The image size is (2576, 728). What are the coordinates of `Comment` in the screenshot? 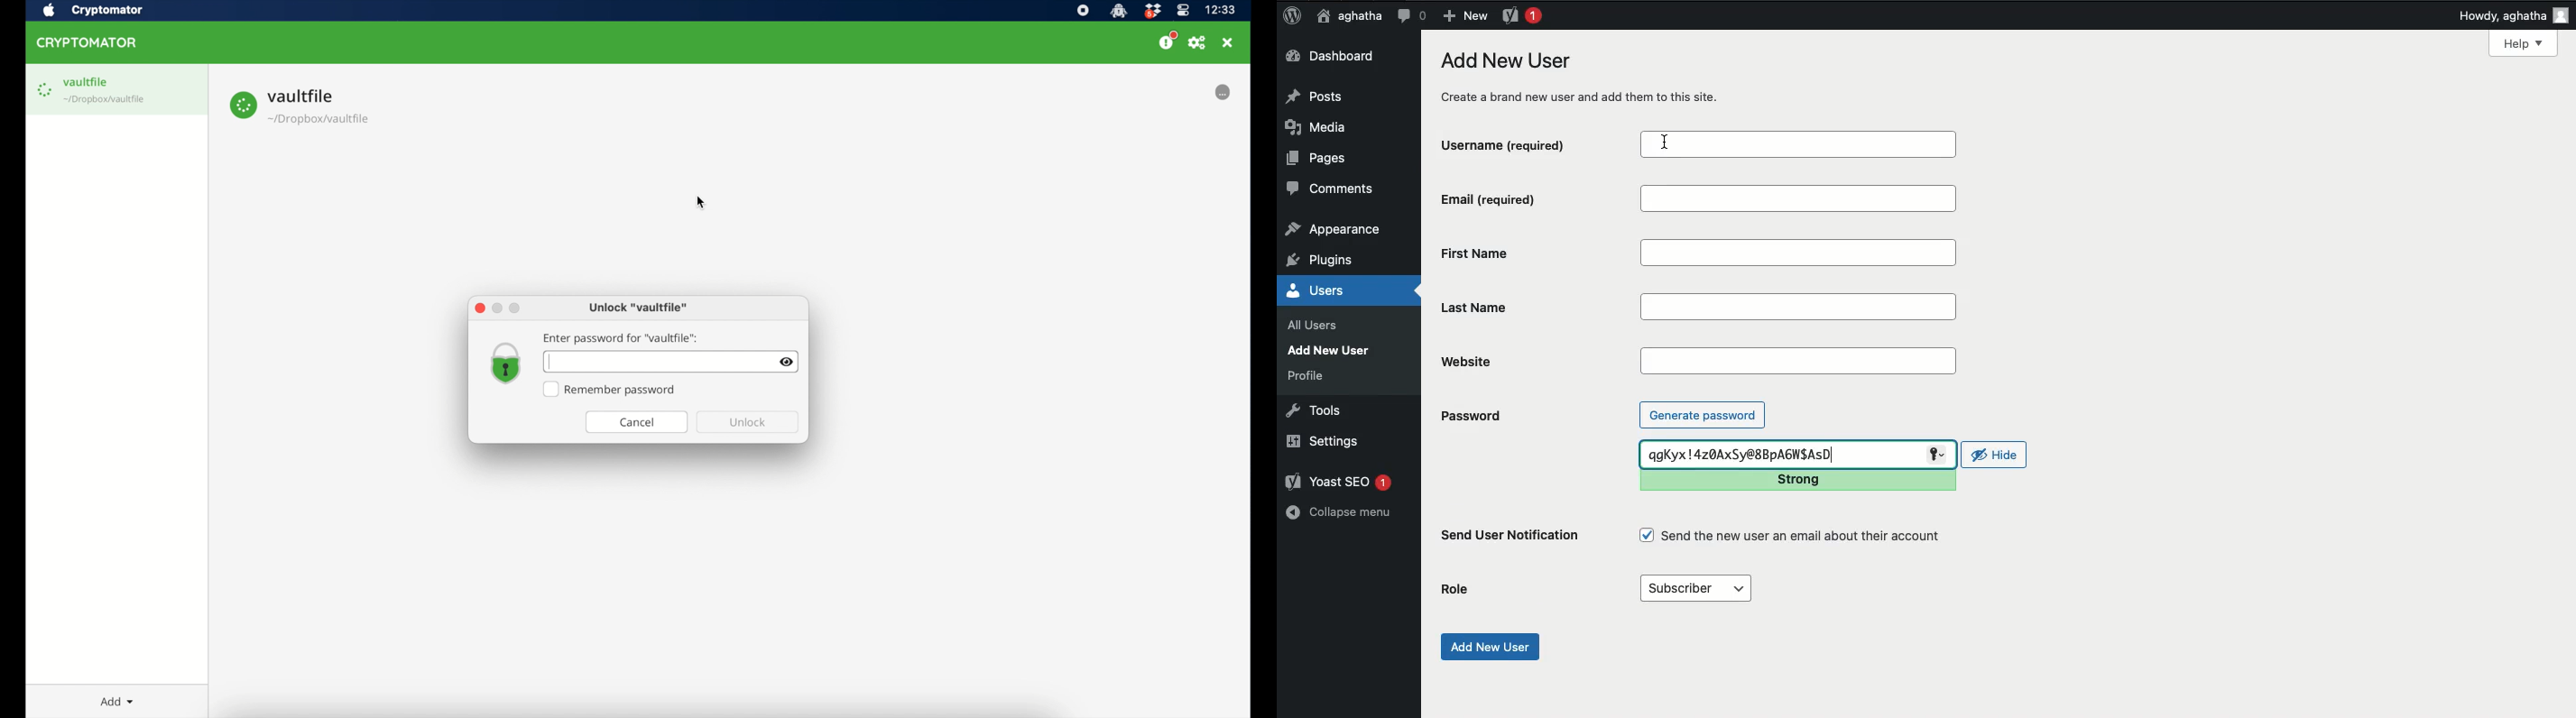 It's located at (1411, 15).